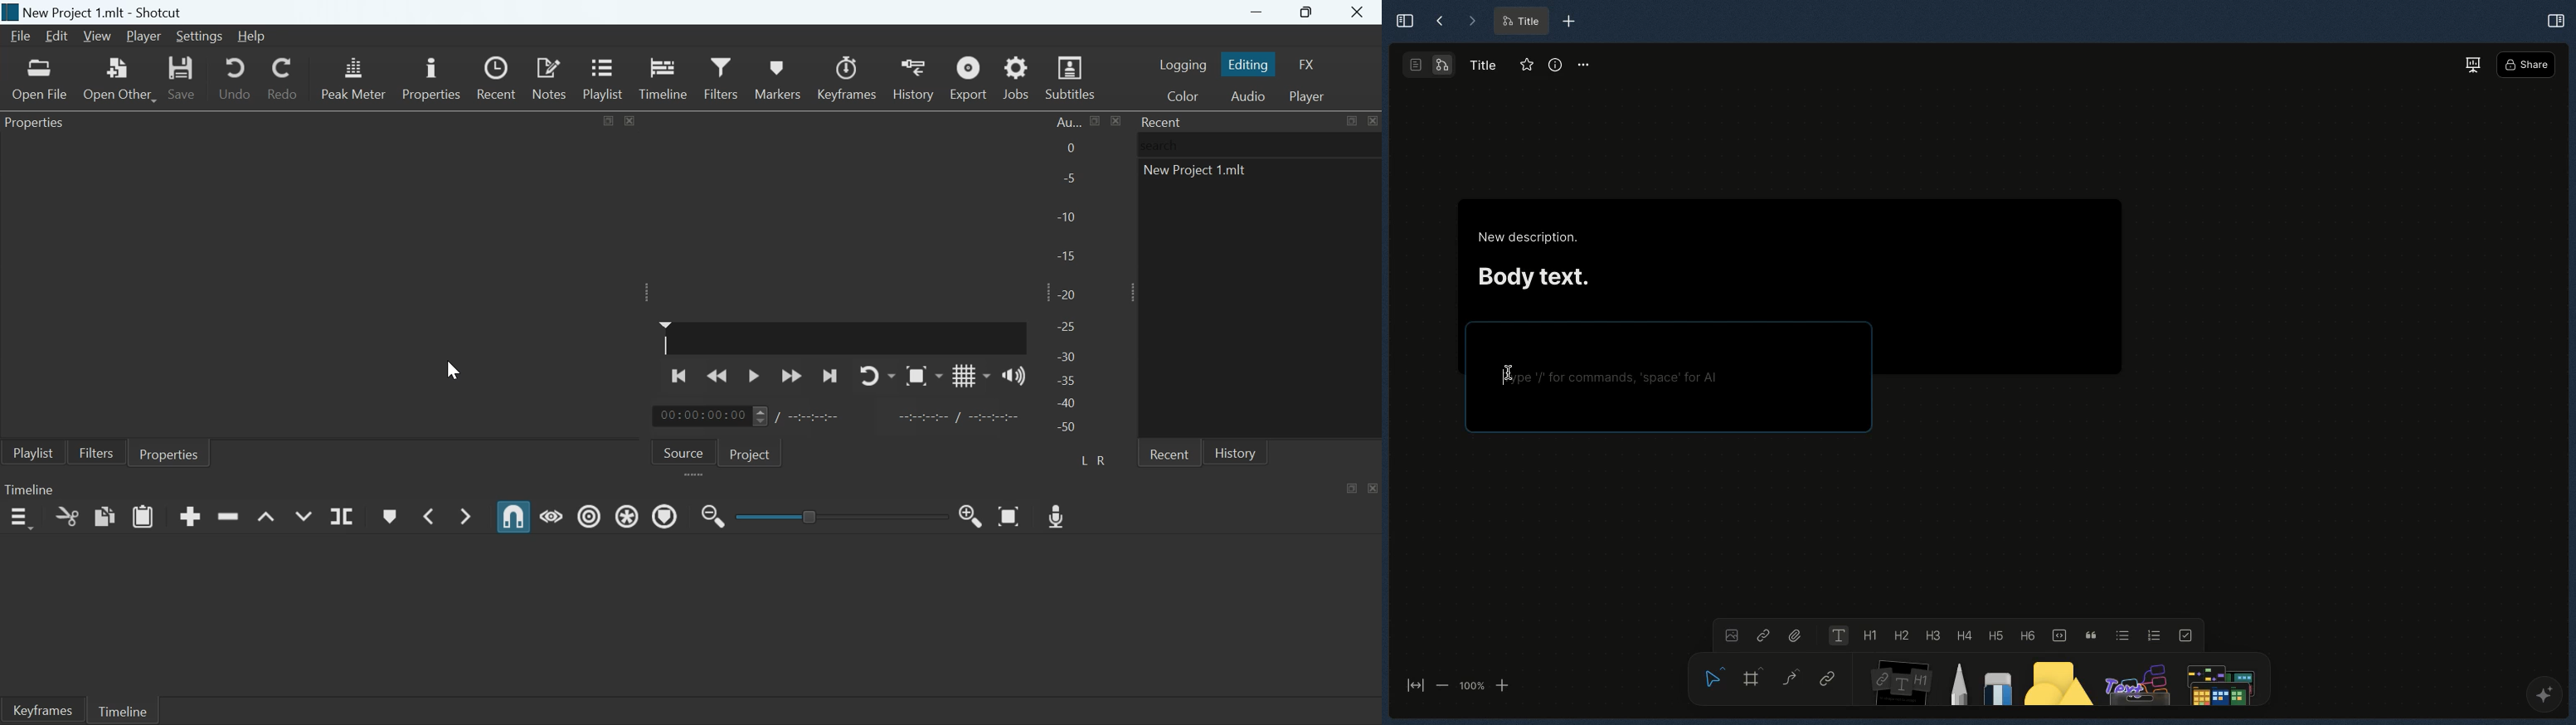  Describe the element at coordinates (1352, 487) in the screenshot. I see `Maximize` at that location.